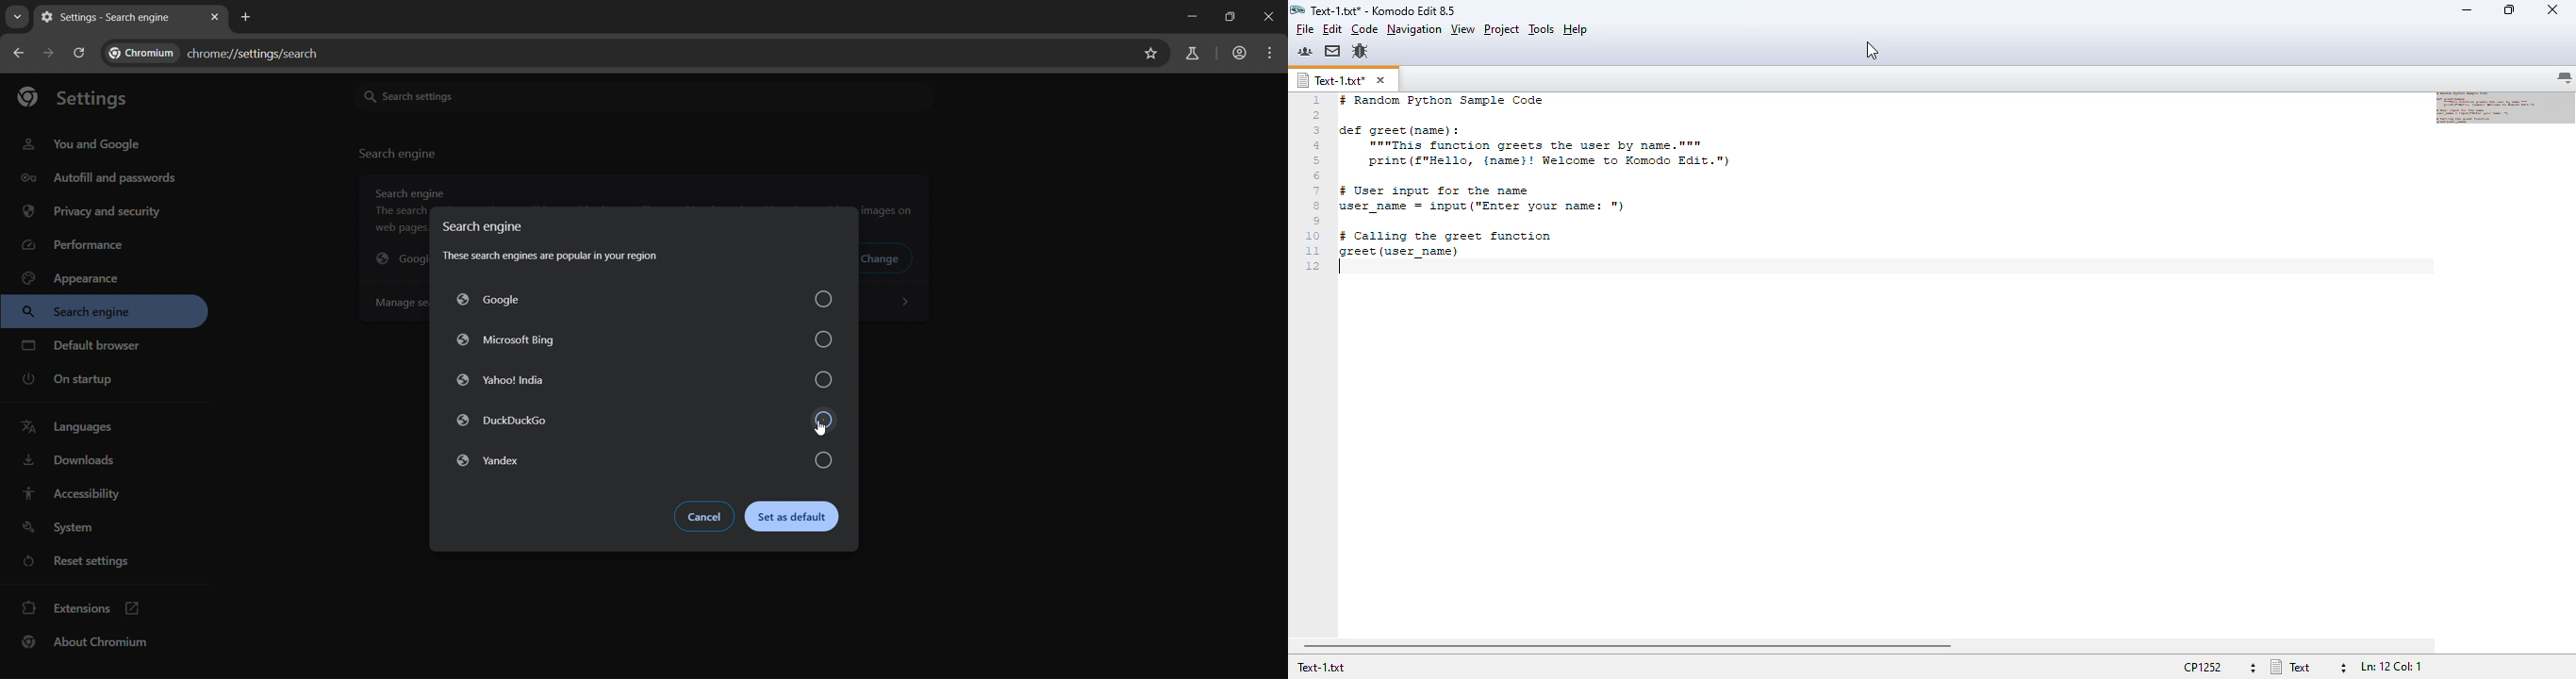 Image resolution: width=2576 pixels, height=700 pixels. I want to click on Duckduckgo, so click(640, 422).